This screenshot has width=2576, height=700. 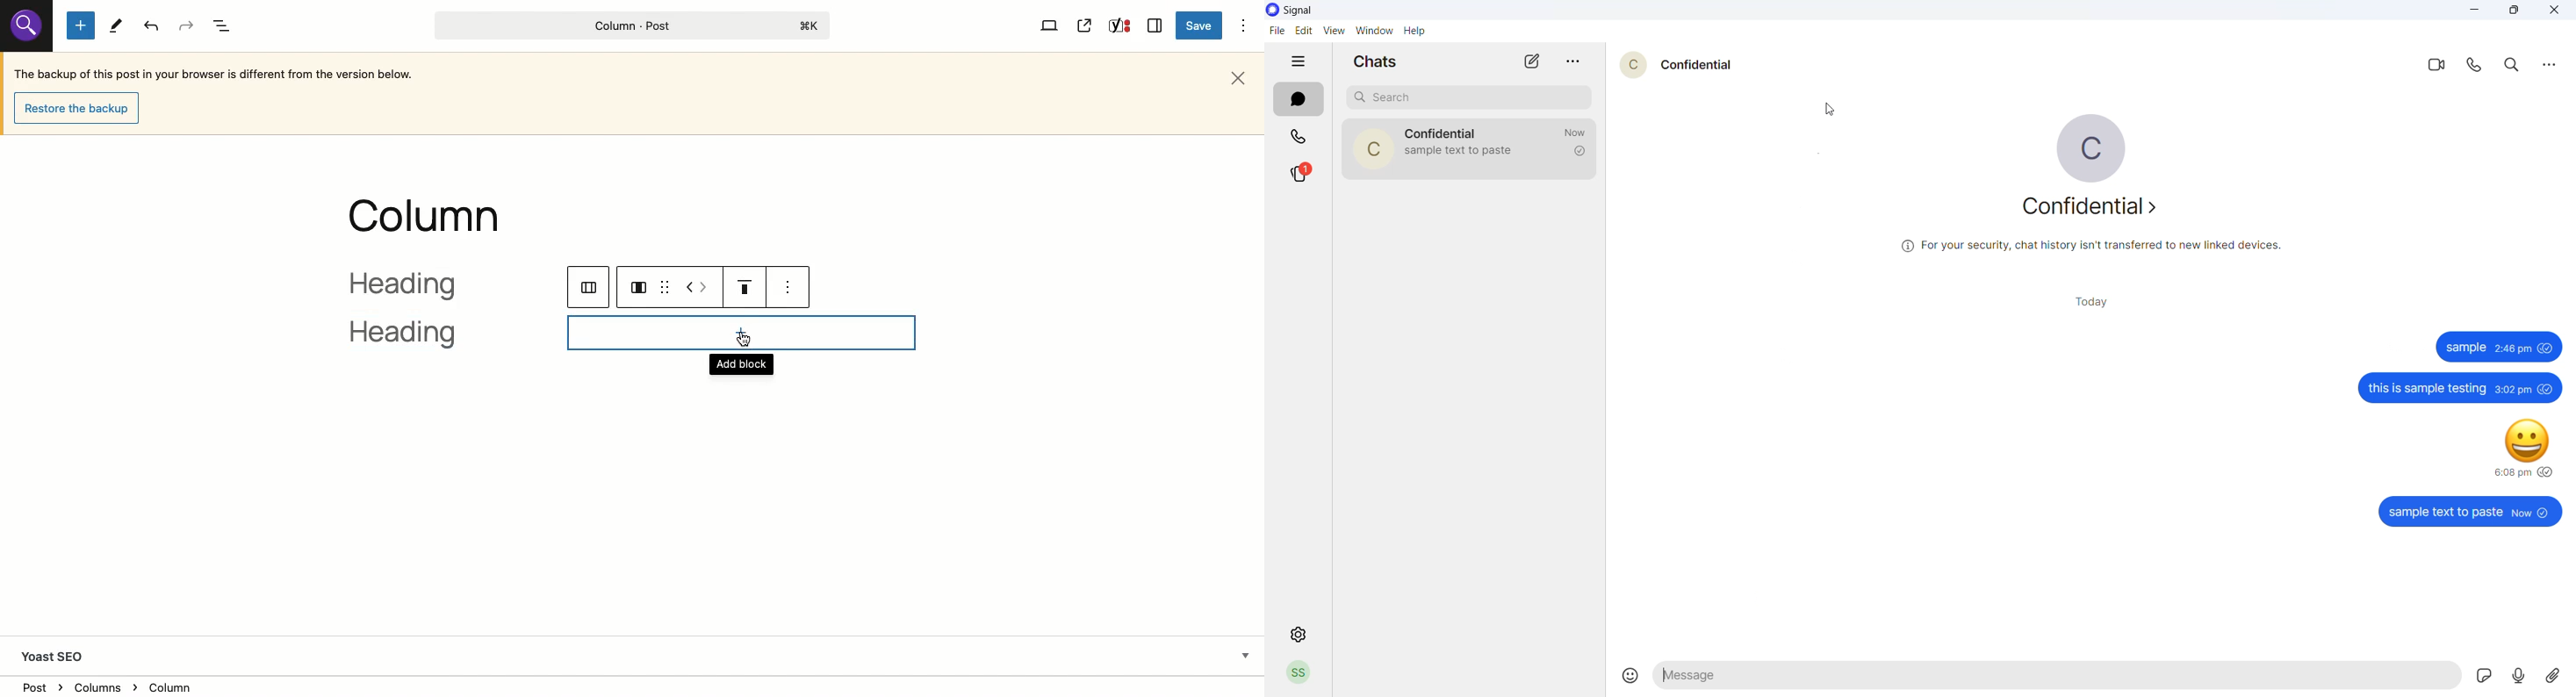 I want to click on more options, so click(x=2547, y=67).